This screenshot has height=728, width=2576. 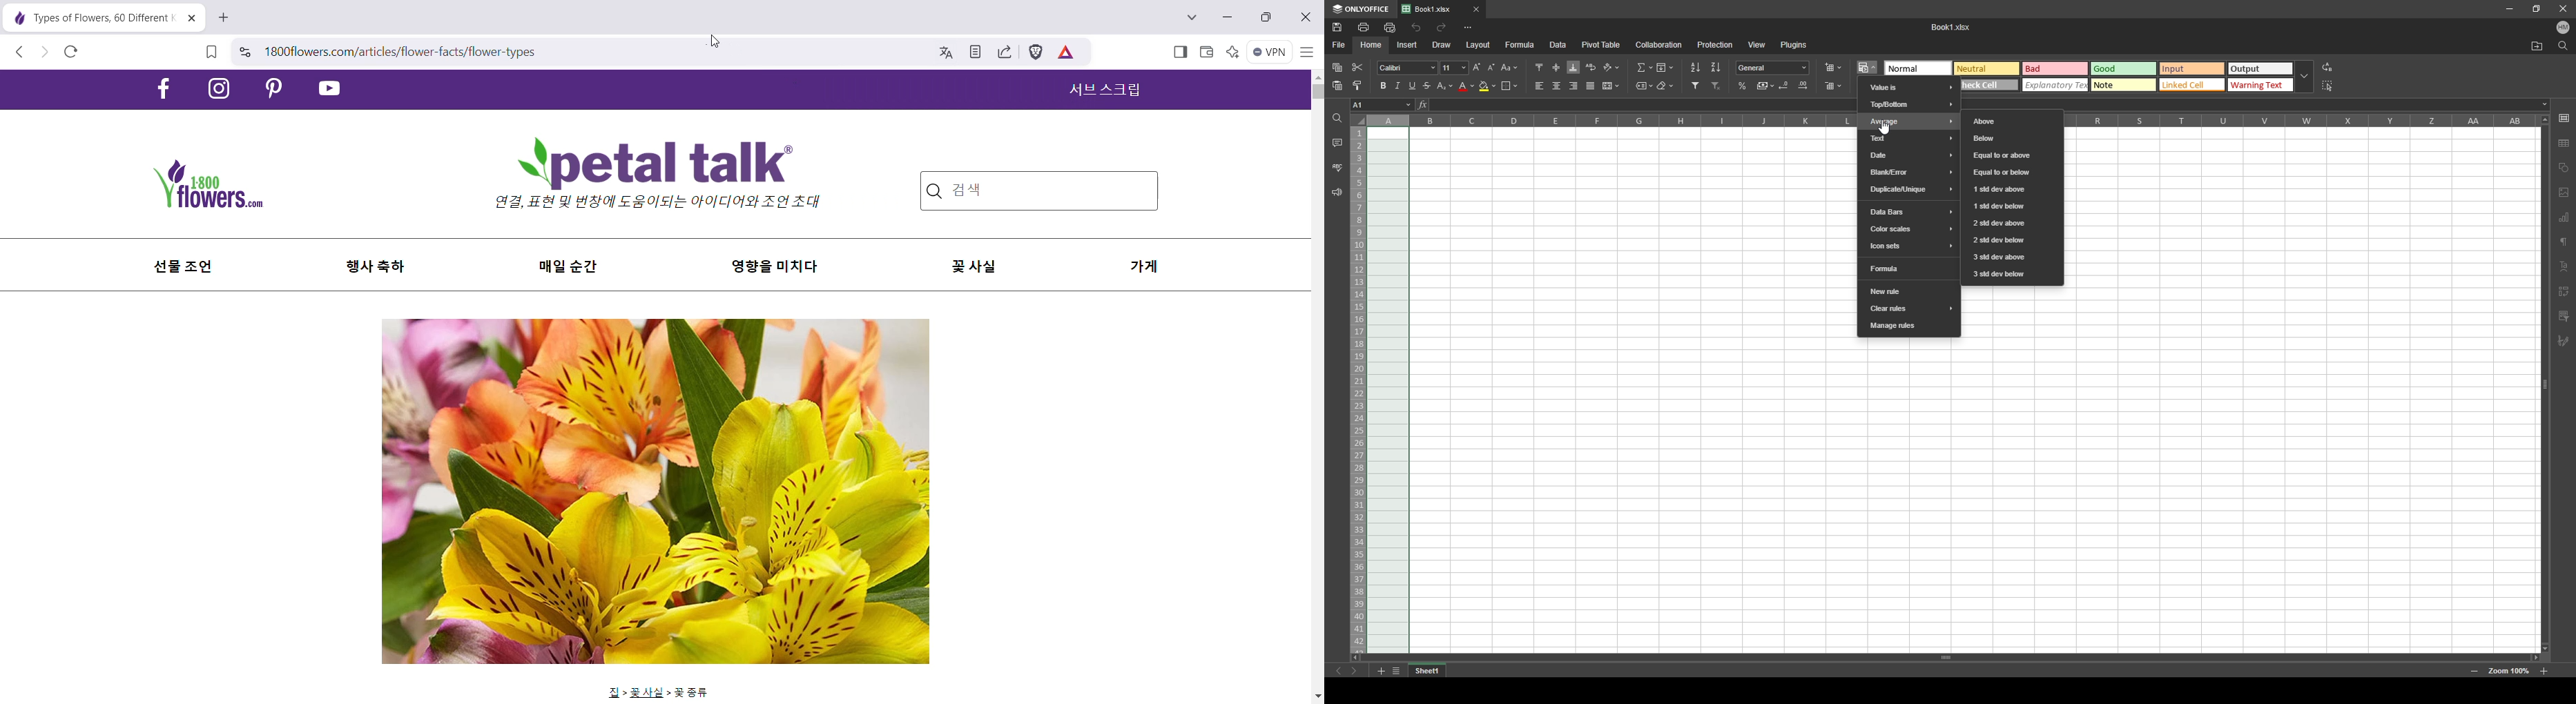 What do you see at coordinates (1574, 67) in the screenshot?
I see `align bottom` at bounding box center [1574, 67].